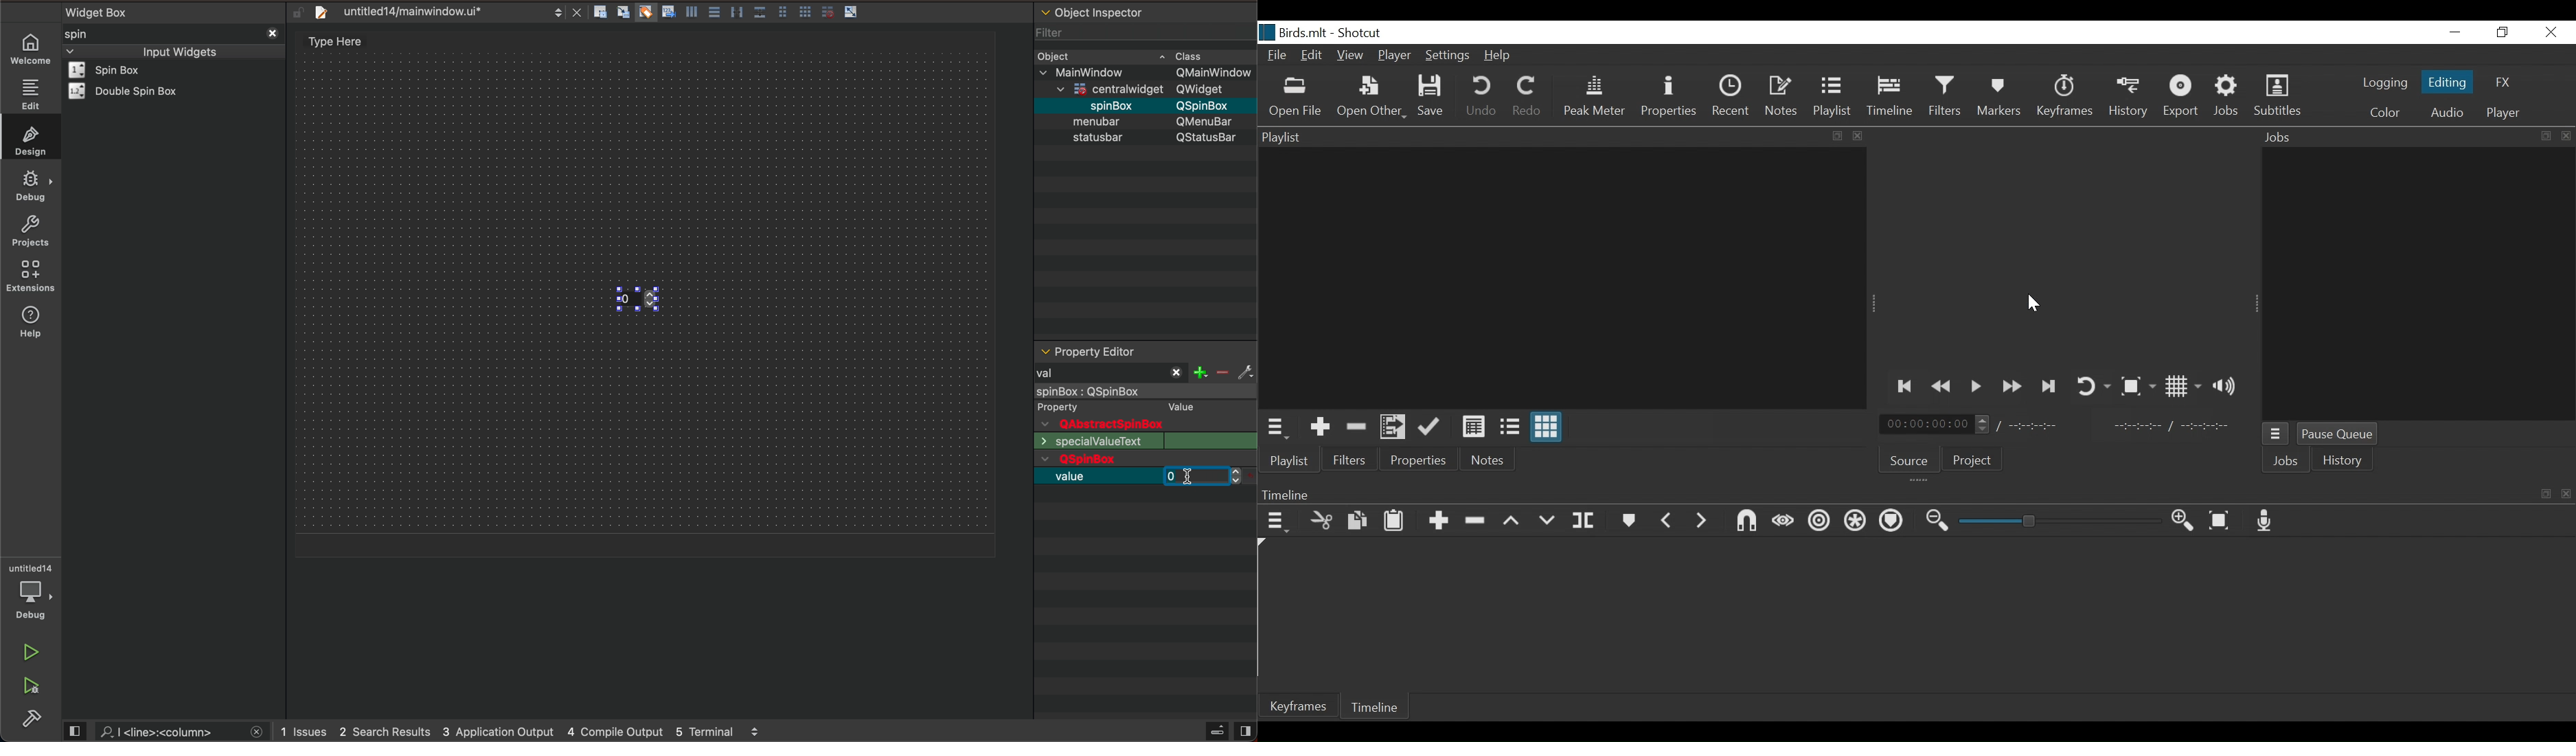 This screenshot has height=756, width=2576. What do you see at coordinates (118, 70) in the screenshot?
I see `widget` at bounding box center [118, 70].